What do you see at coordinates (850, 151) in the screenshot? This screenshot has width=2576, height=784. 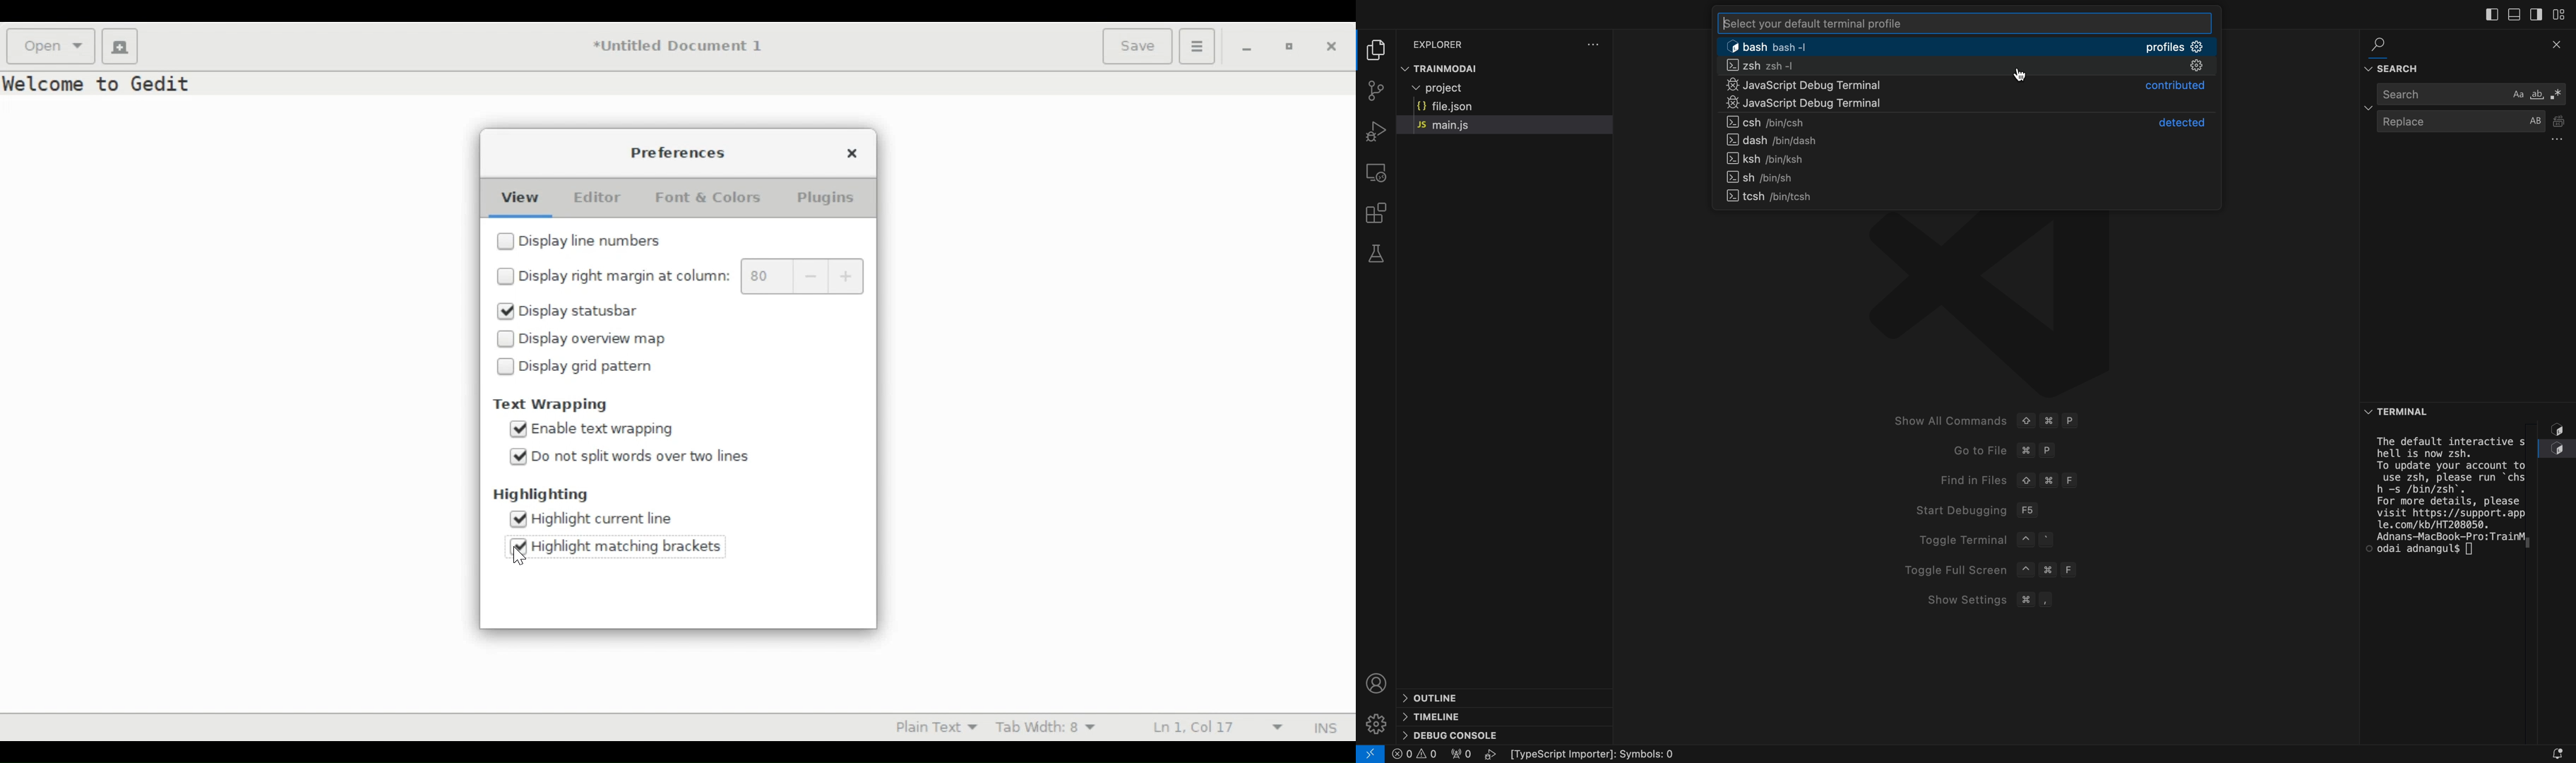 I see `Close` at bounding box center [850, 151].